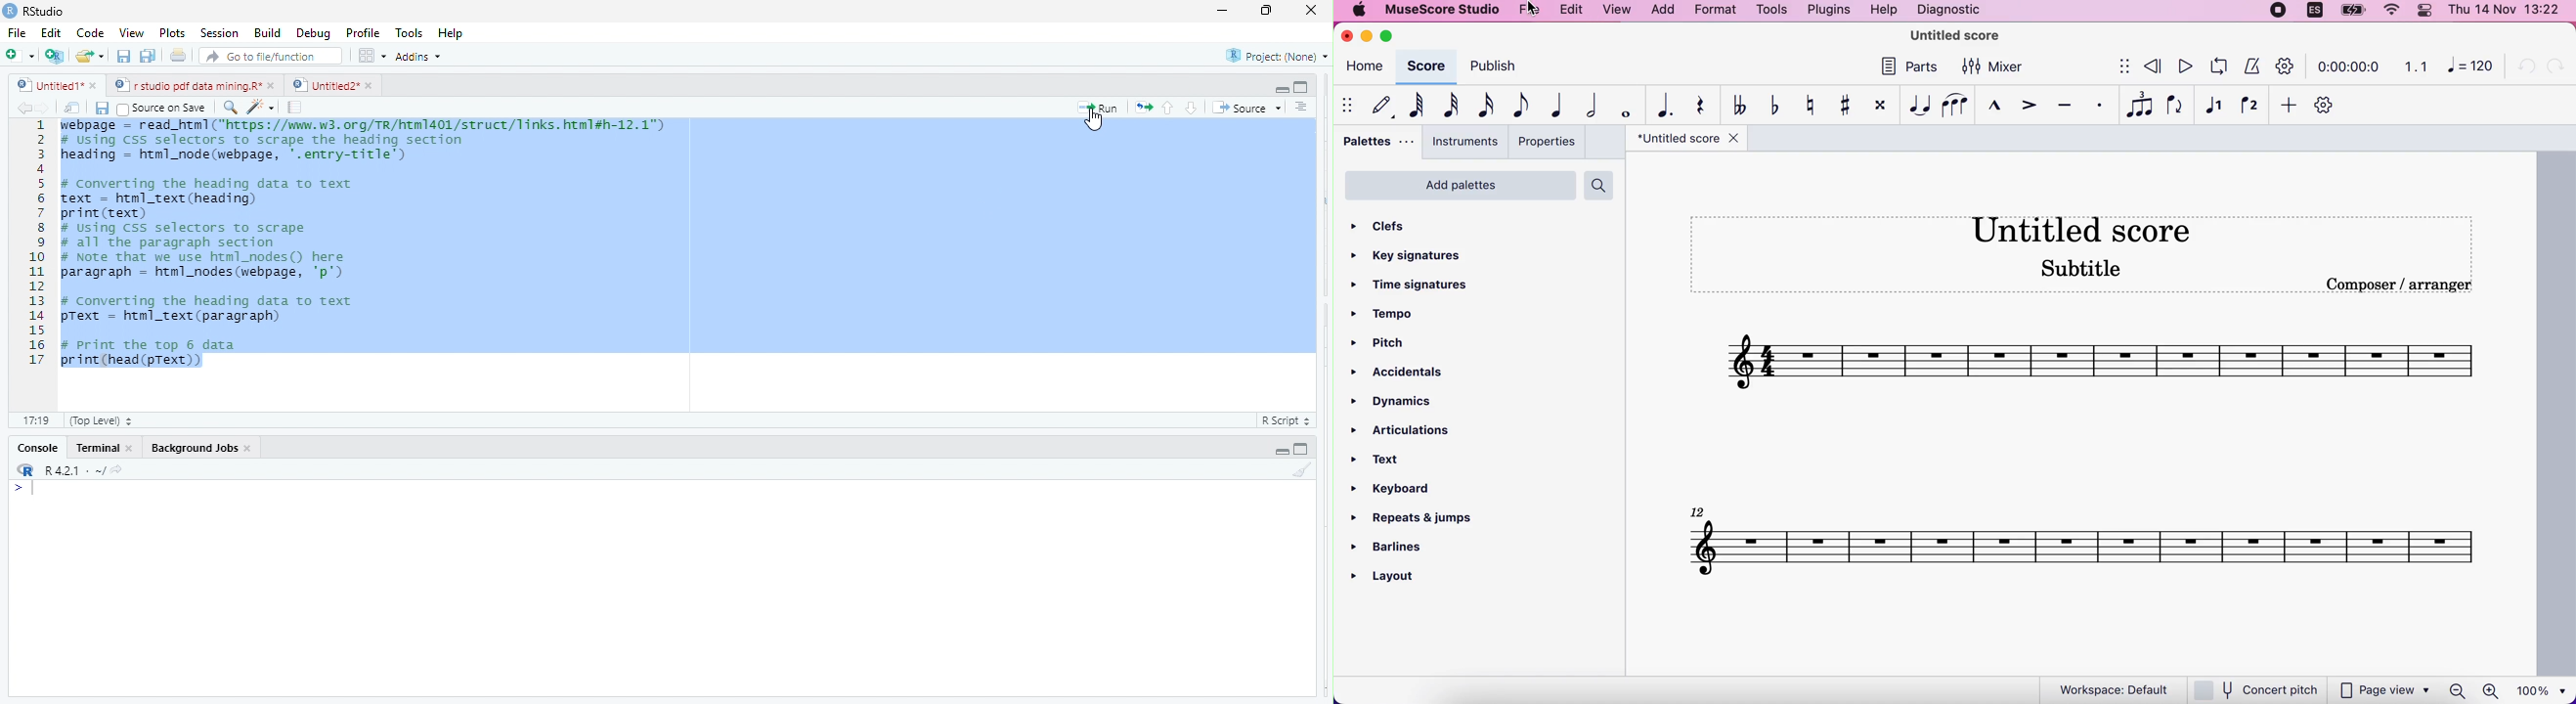 The image size is (2576, 728). What do you see at coordinates (2075, 229) in the screenshot?
I see `Untitled score` at bounding box center [2075, 229].